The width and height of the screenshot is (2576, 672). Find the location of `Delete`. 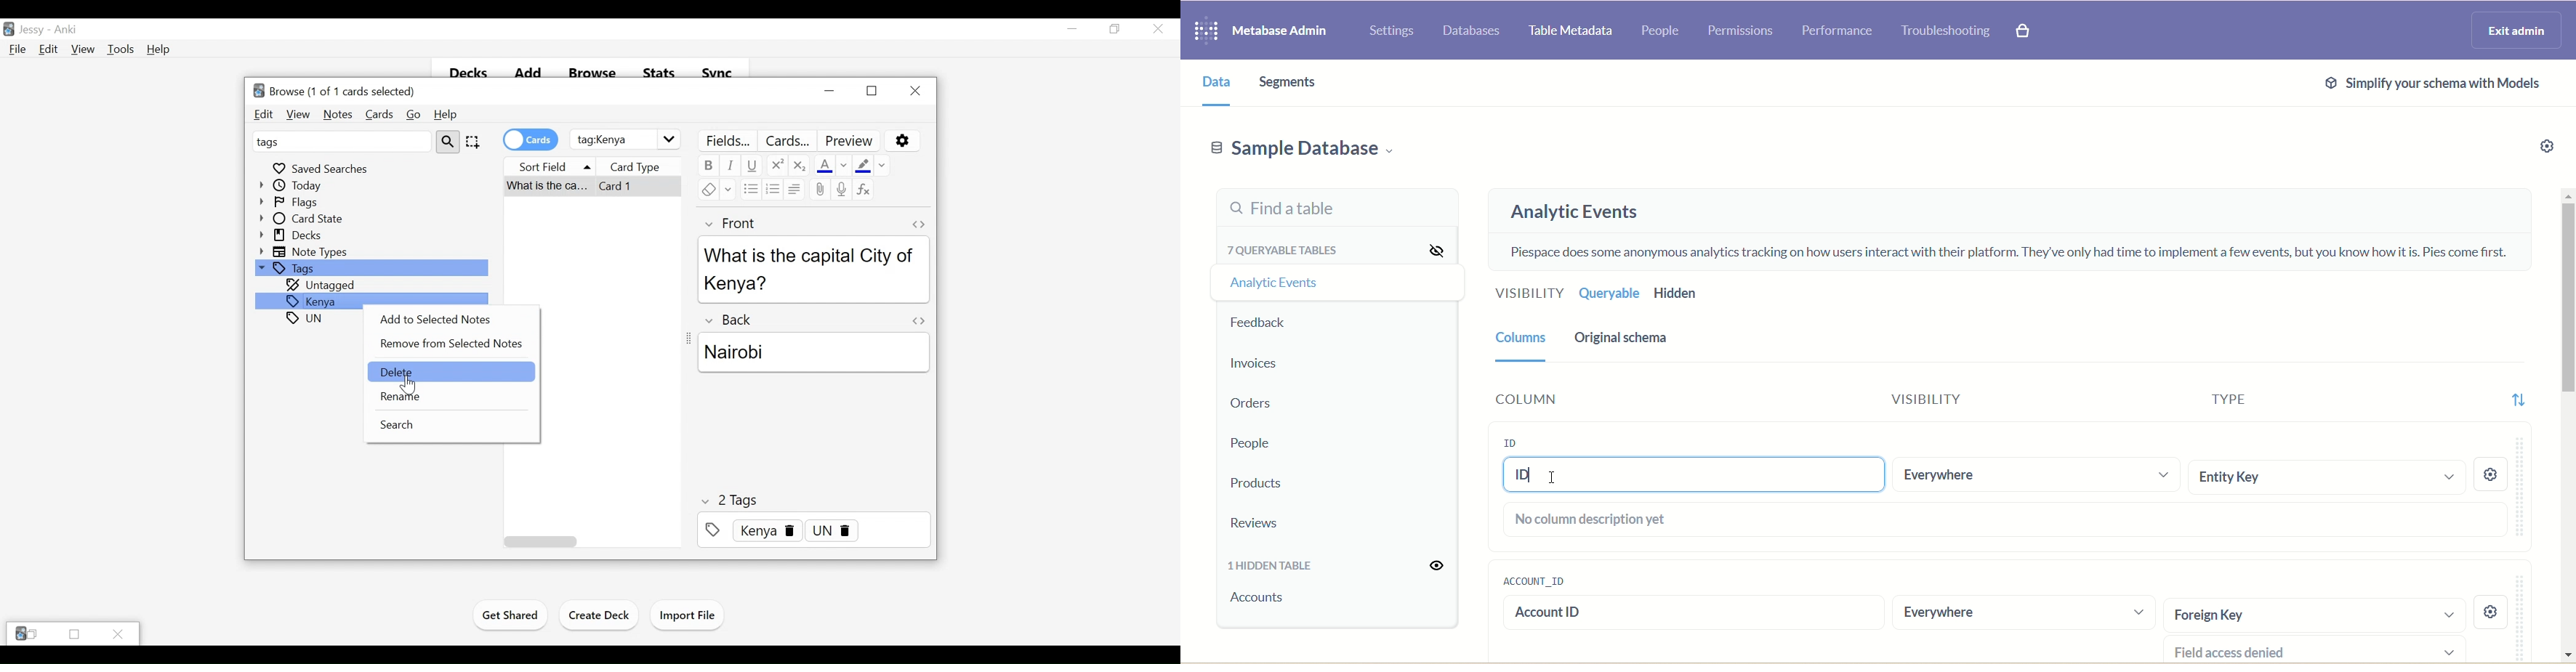

Delete is located at coordinates (453, 371).